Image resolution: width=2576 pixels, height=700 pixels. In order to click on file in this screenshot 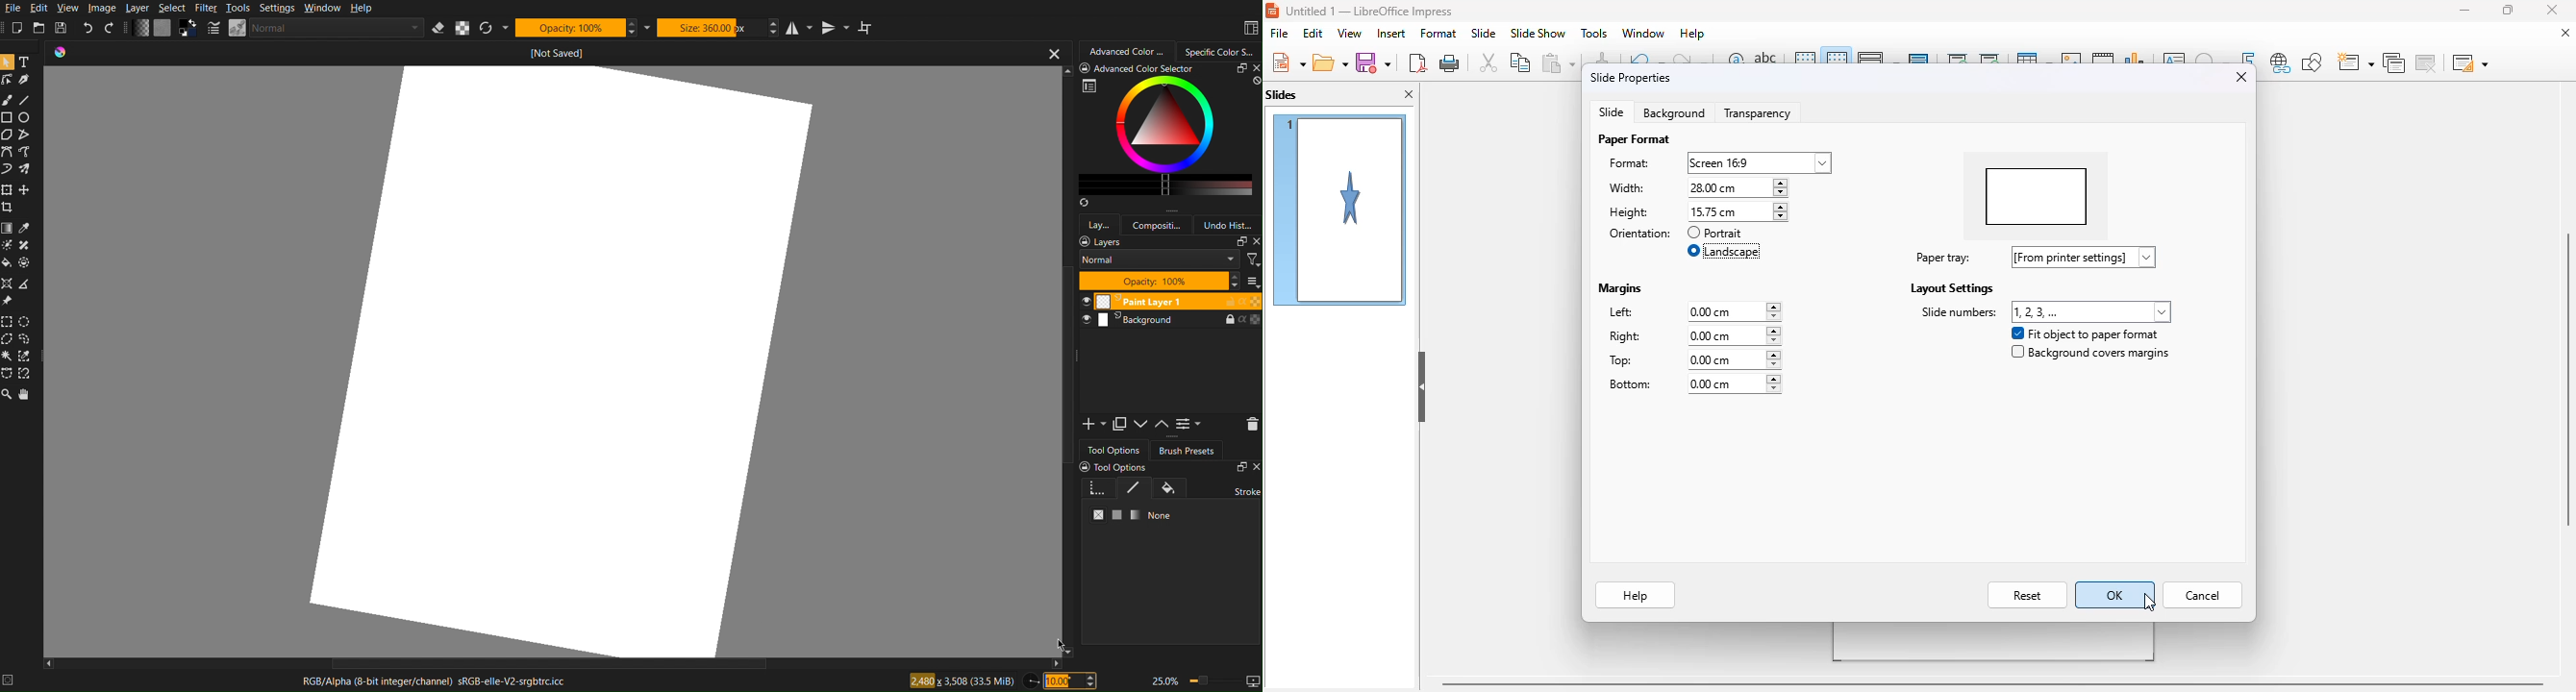, I will do `click(1280, 33)`.